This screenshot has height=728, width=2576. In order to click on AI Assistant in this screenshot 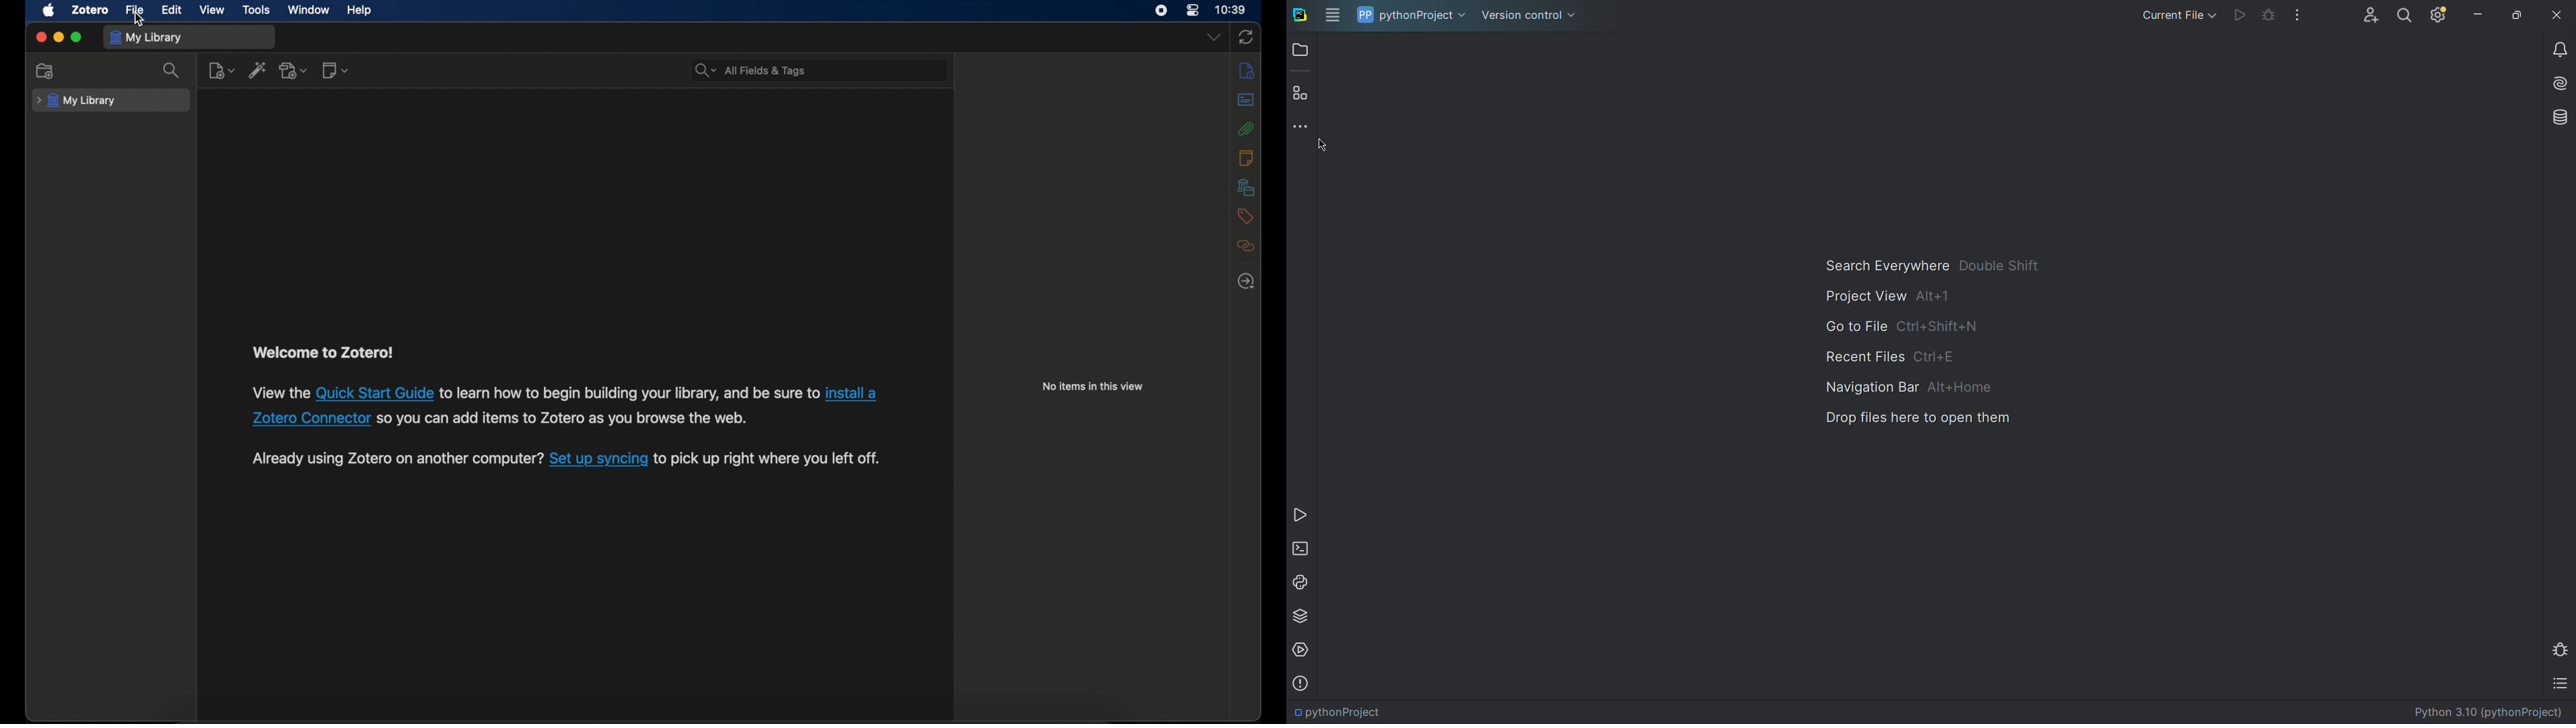, I will do `click(2557, 84)`.